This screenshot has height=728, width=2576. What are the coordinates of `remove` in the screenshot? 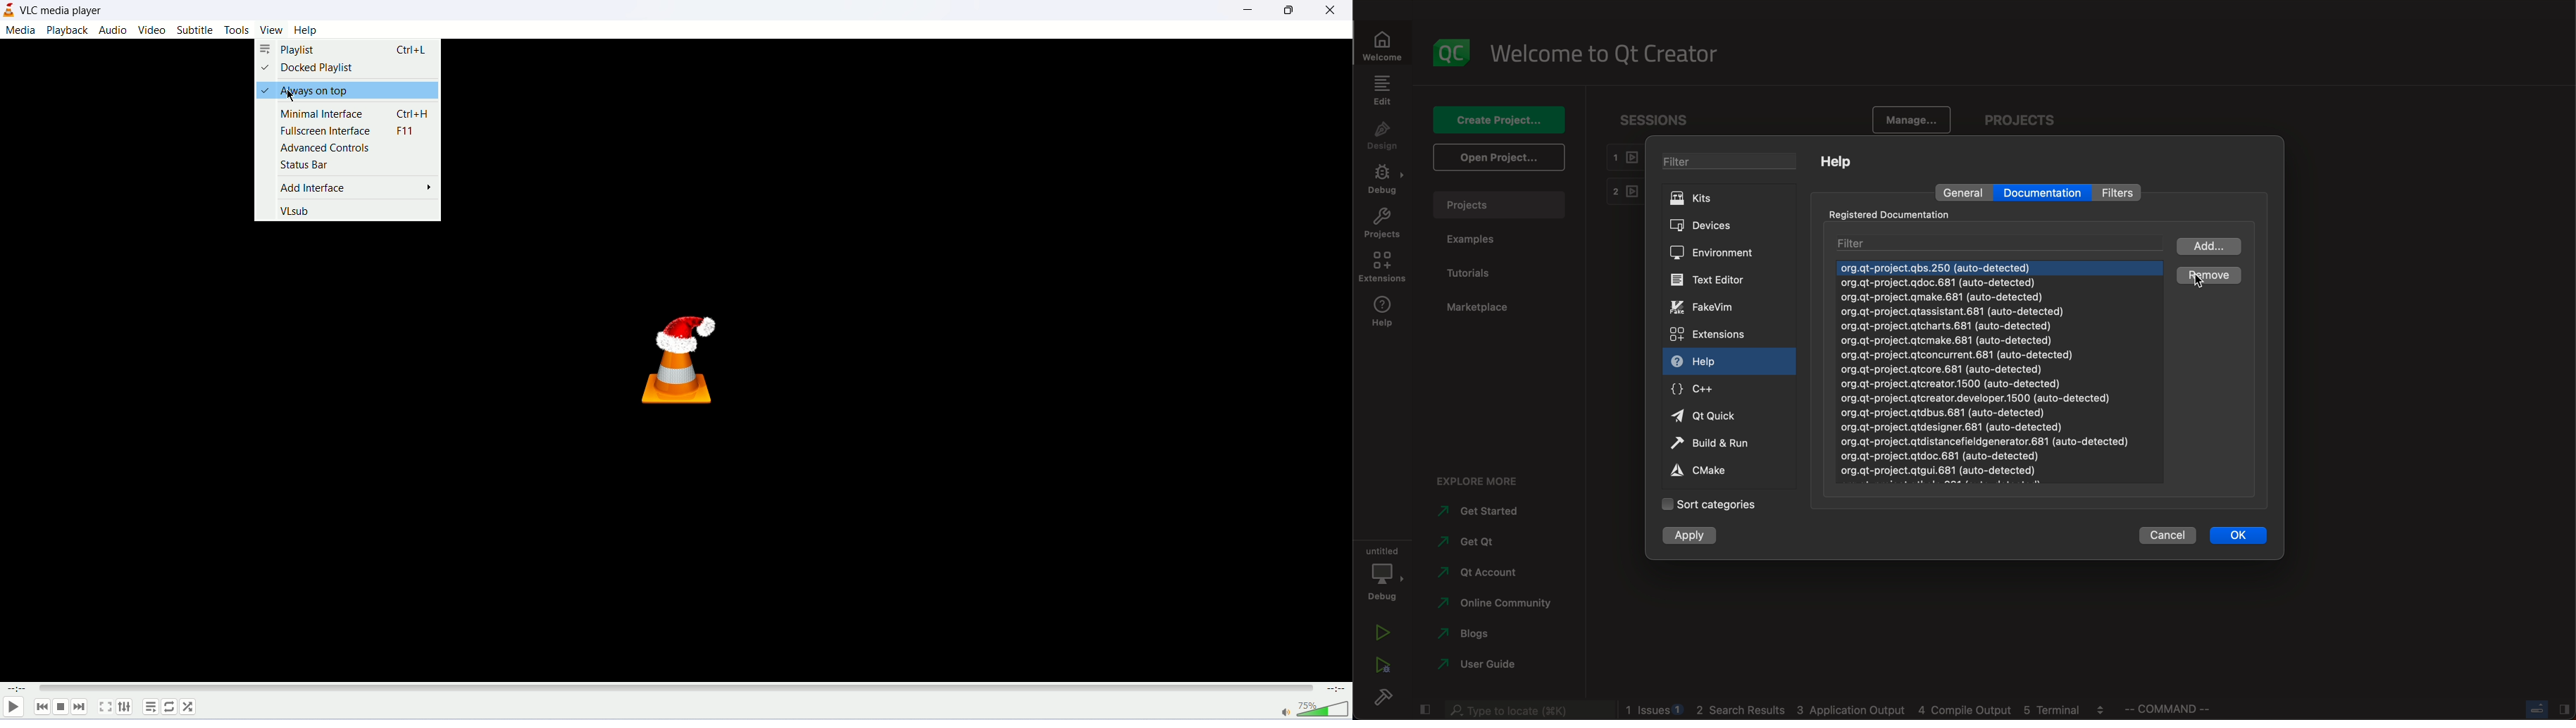 It's located at (2204, 276).